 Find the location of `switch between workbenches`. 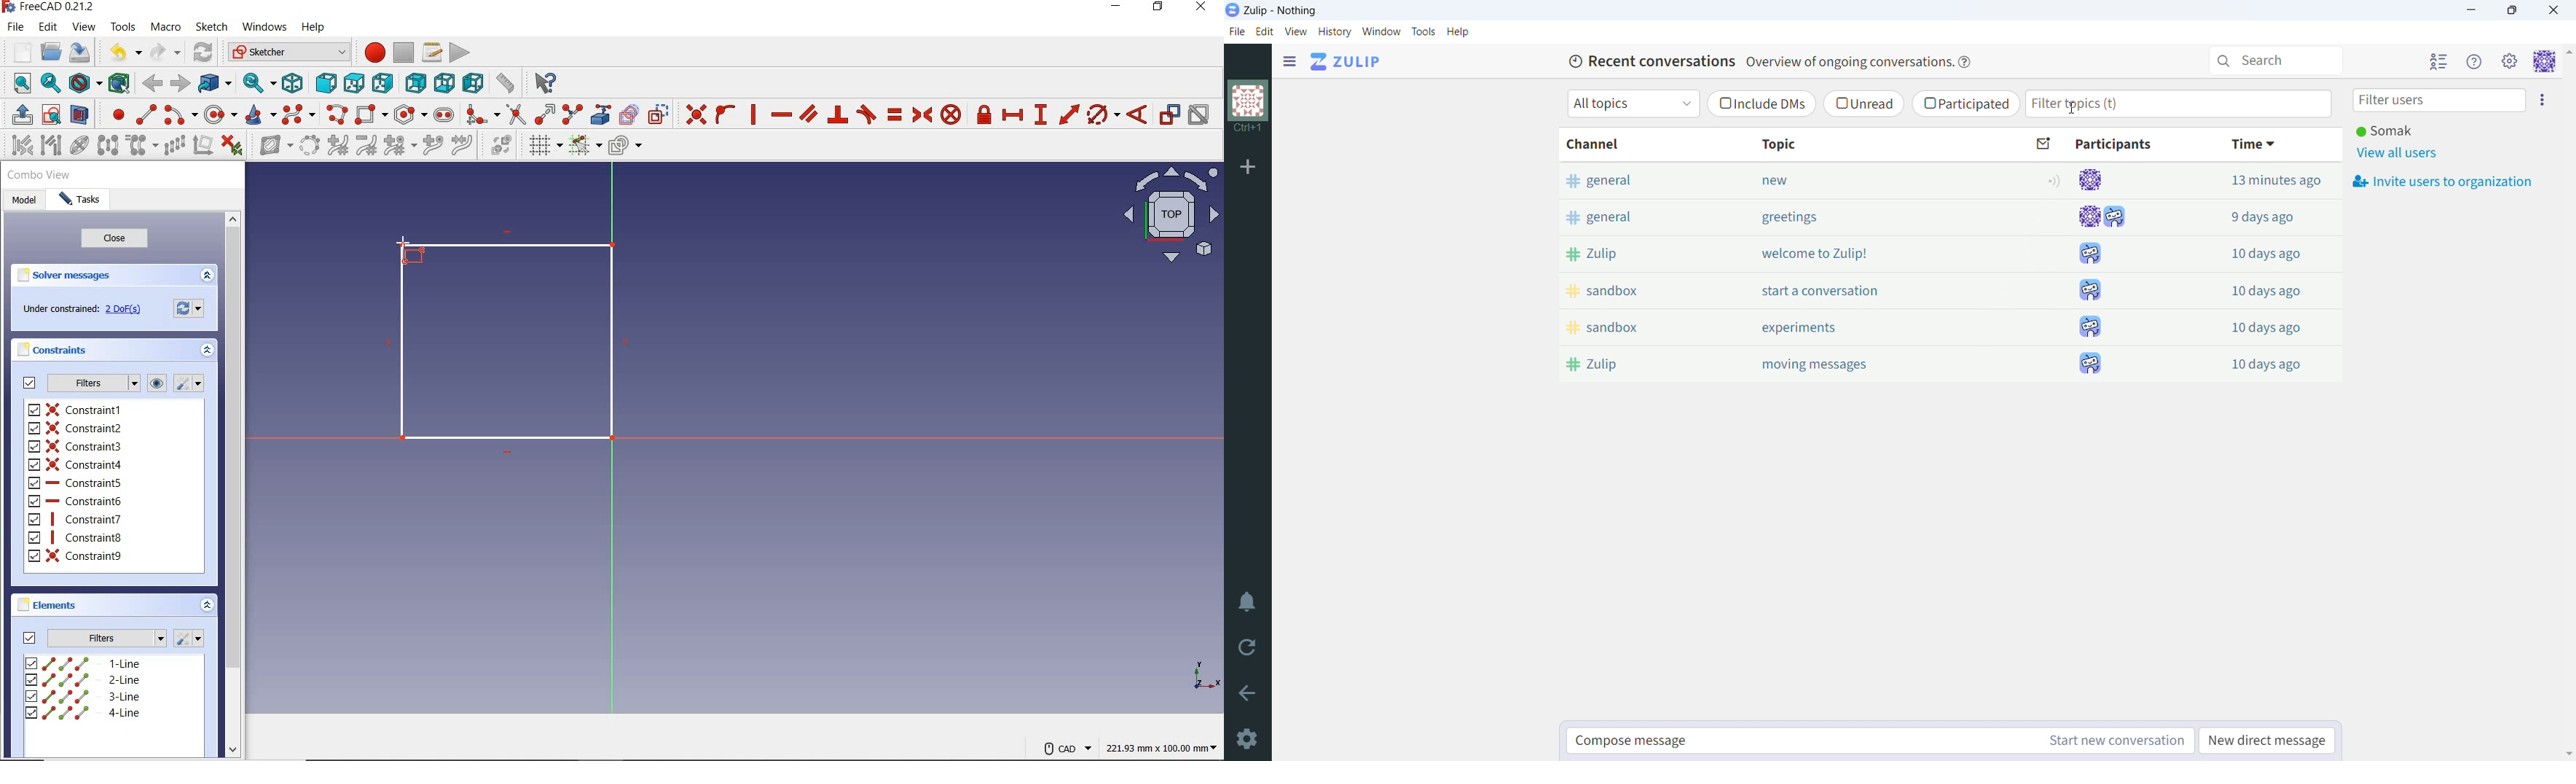

switch between workbenches is located at coordinates (286, 52).